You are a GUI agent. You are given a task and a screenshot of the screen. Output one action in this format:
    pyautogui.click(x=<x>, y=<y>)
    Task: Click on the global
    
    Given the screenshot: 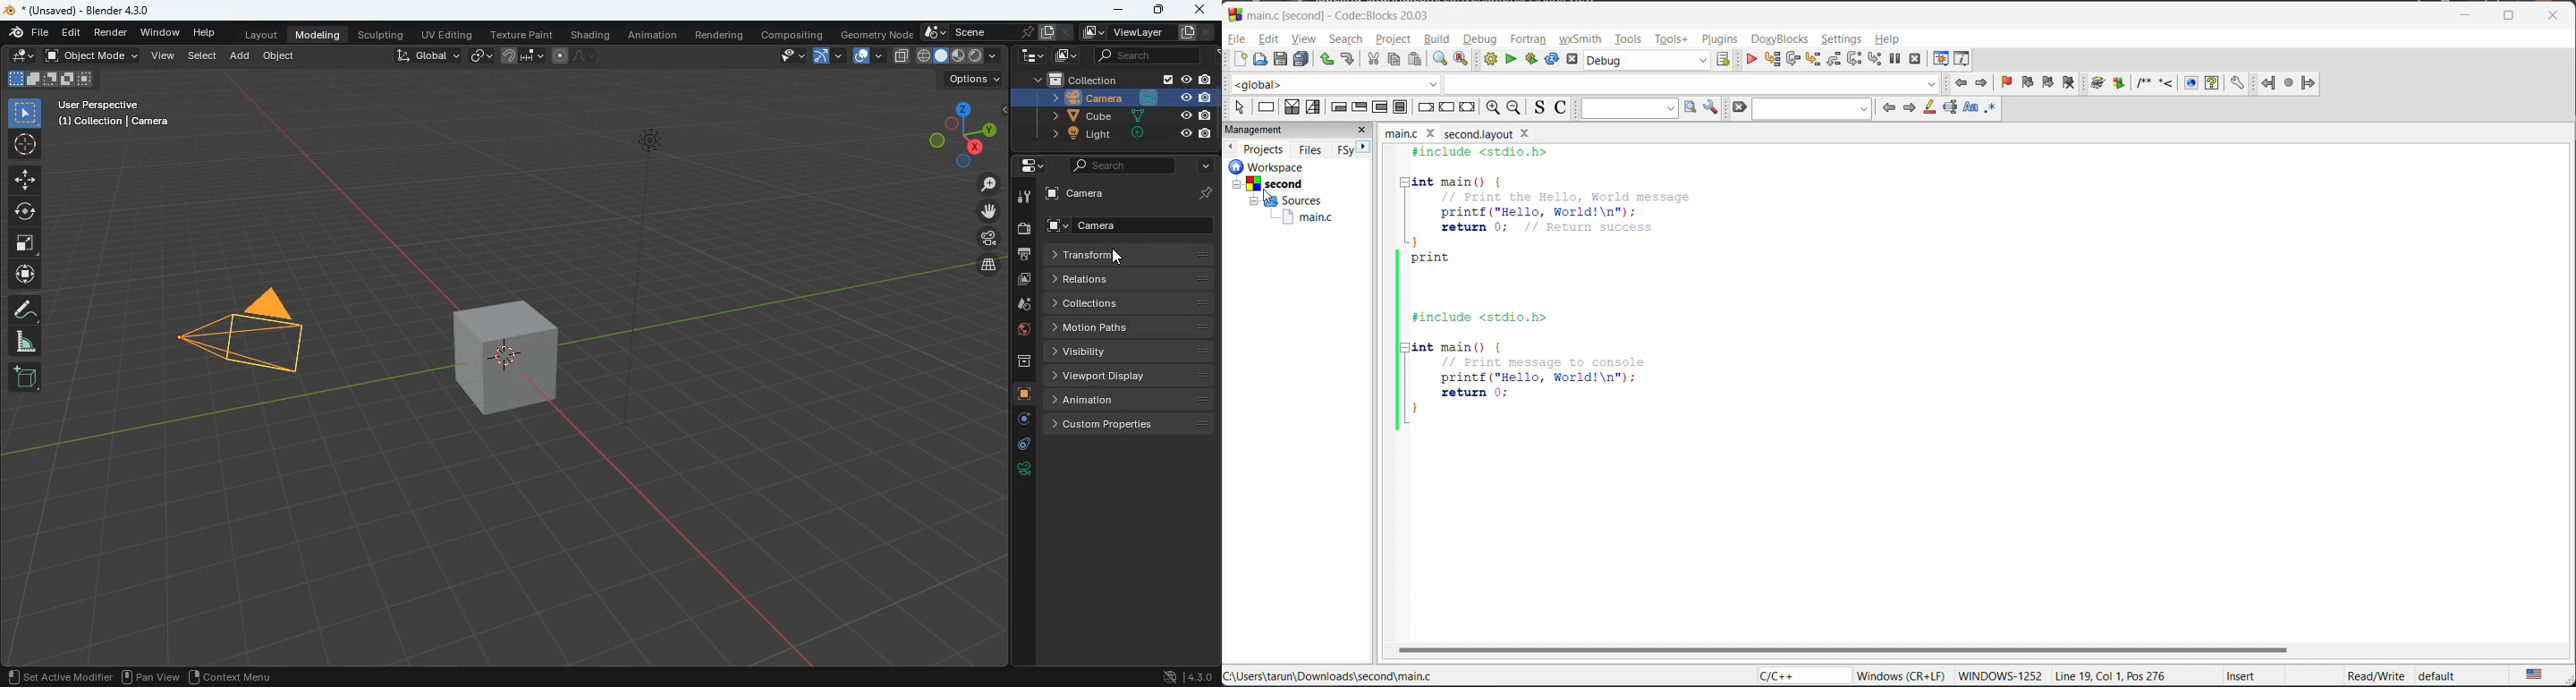 What is the action you would take?
    pyautogui.click(x=425, y=55)
    